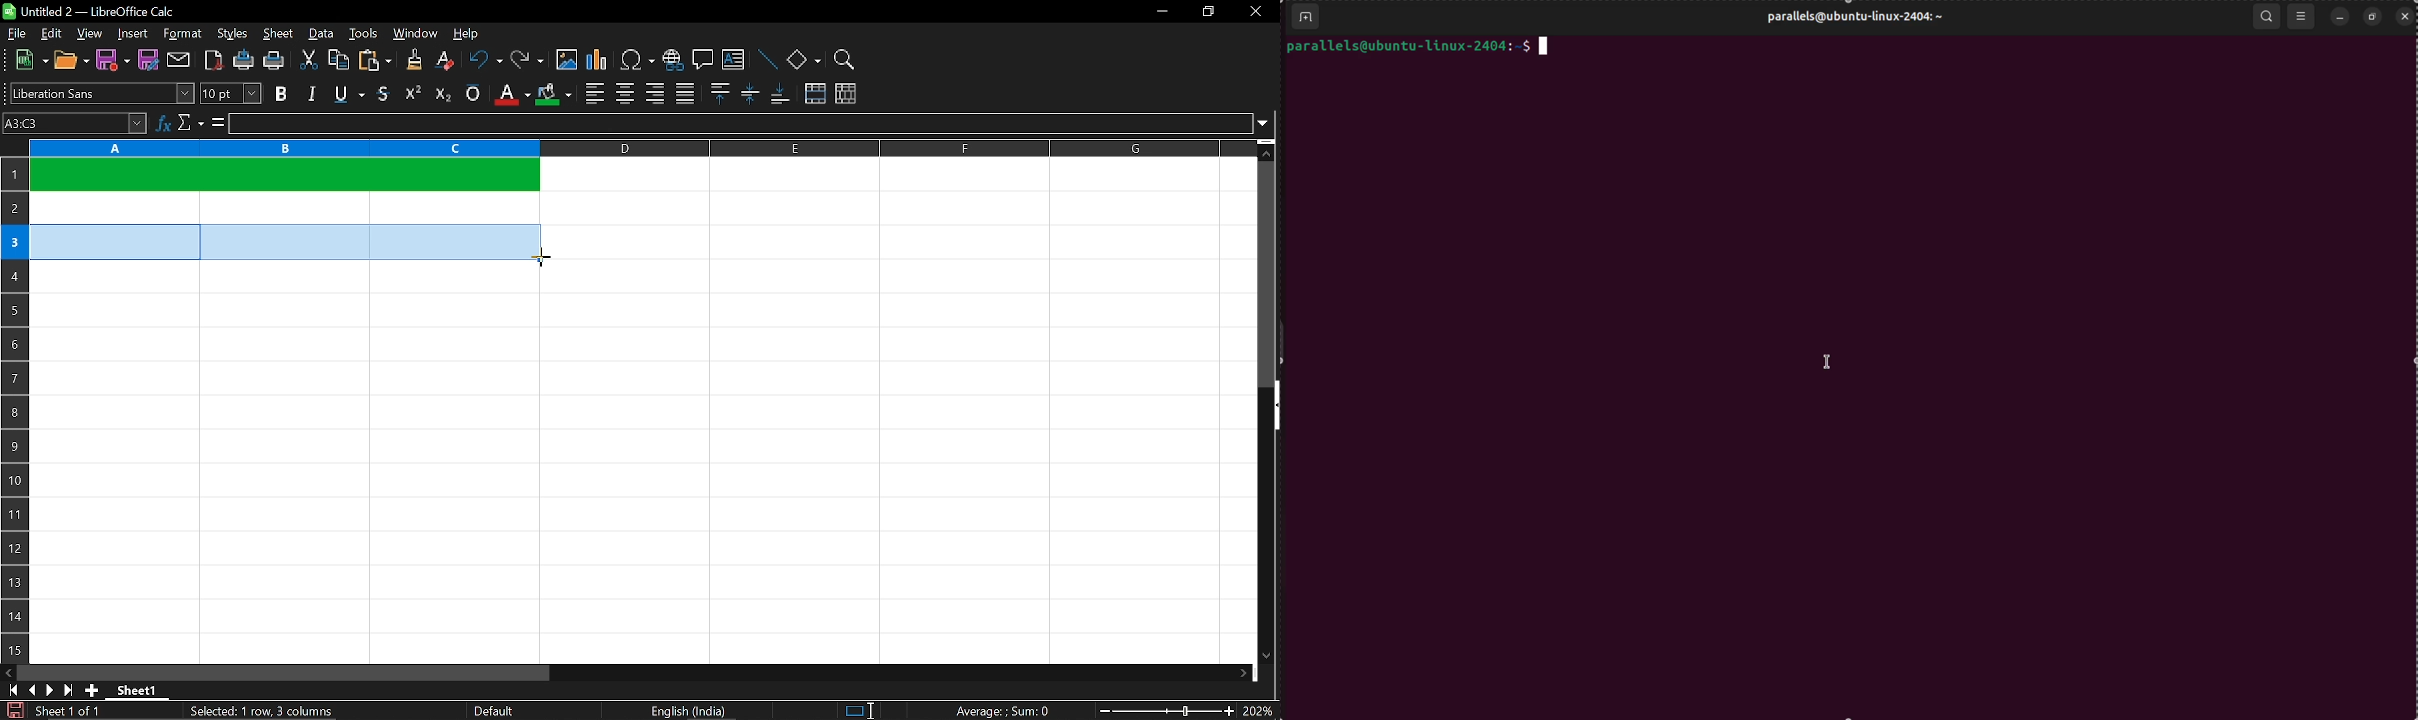 The height and width of the screenshot is (728, 2436). Describe the element at coordinates (672, 58) in the screenshot. I see `insert hyperlink` at that location.